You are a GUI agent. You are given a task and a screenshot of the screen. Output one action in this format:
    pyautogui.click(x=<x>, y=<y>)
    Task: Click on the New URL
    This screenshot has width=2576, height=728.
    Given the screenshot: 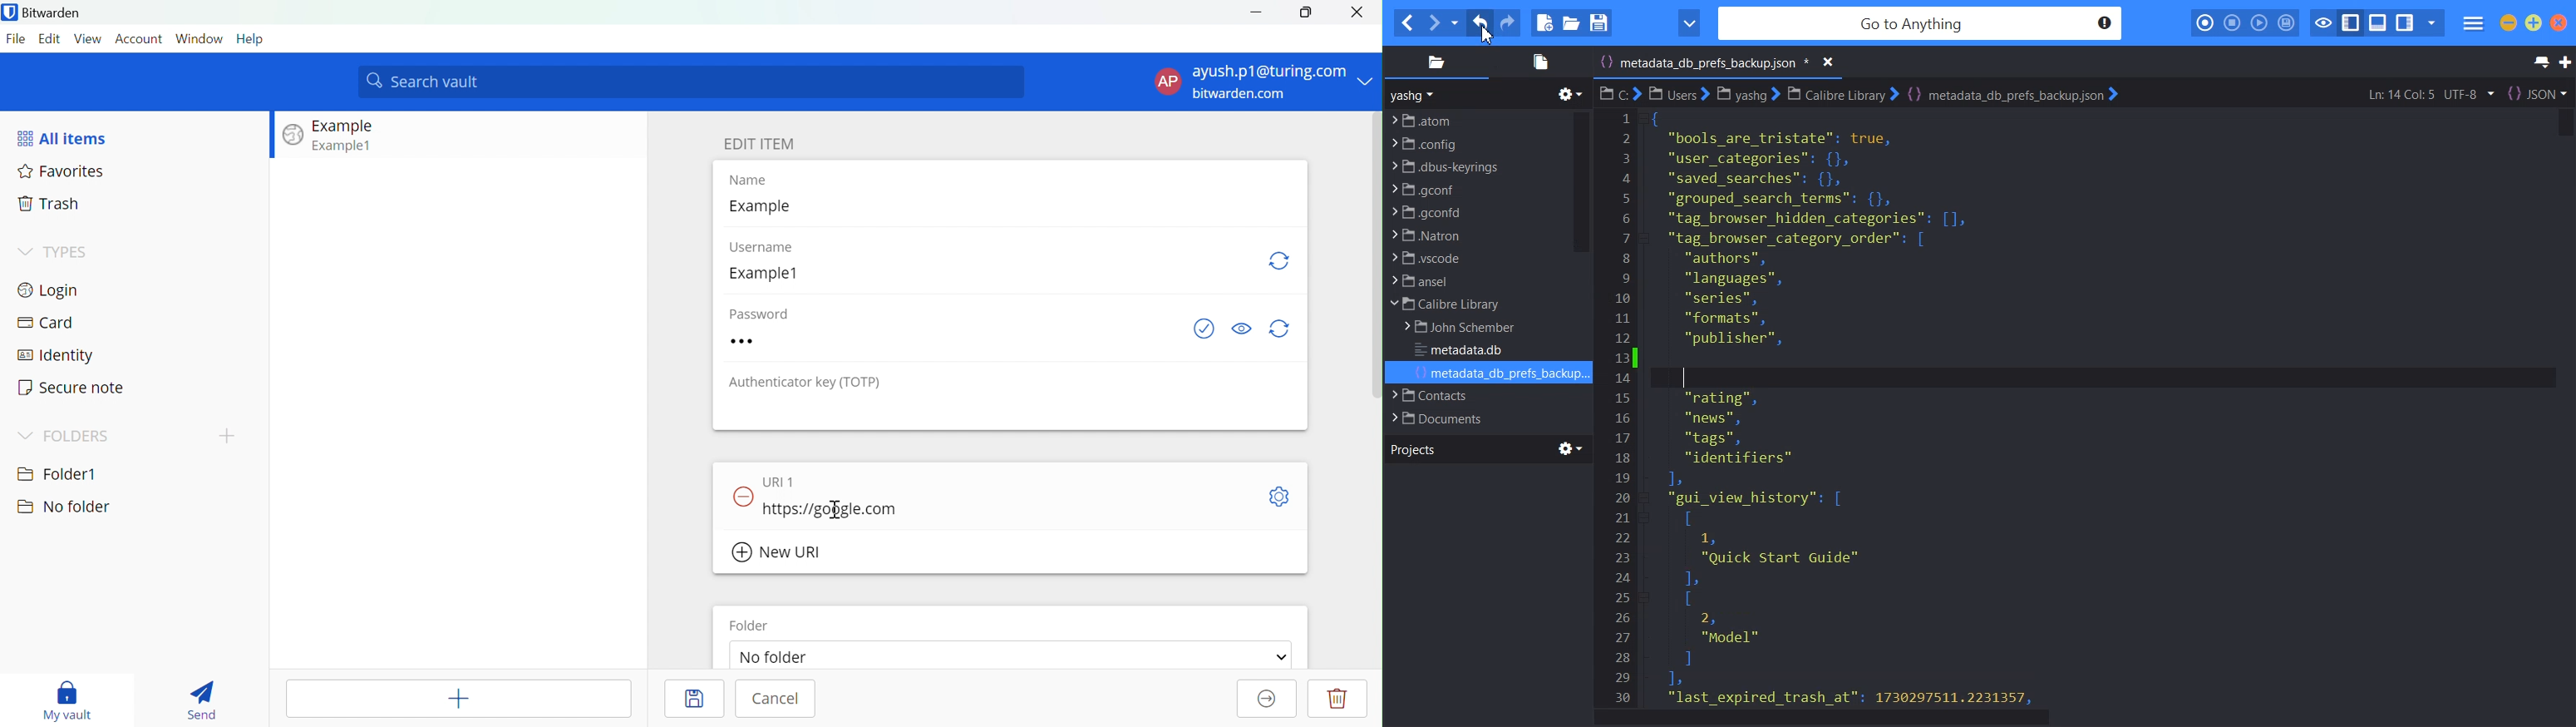 What is the action you would take?
    pyautogui.click(x=778, y=552)
    